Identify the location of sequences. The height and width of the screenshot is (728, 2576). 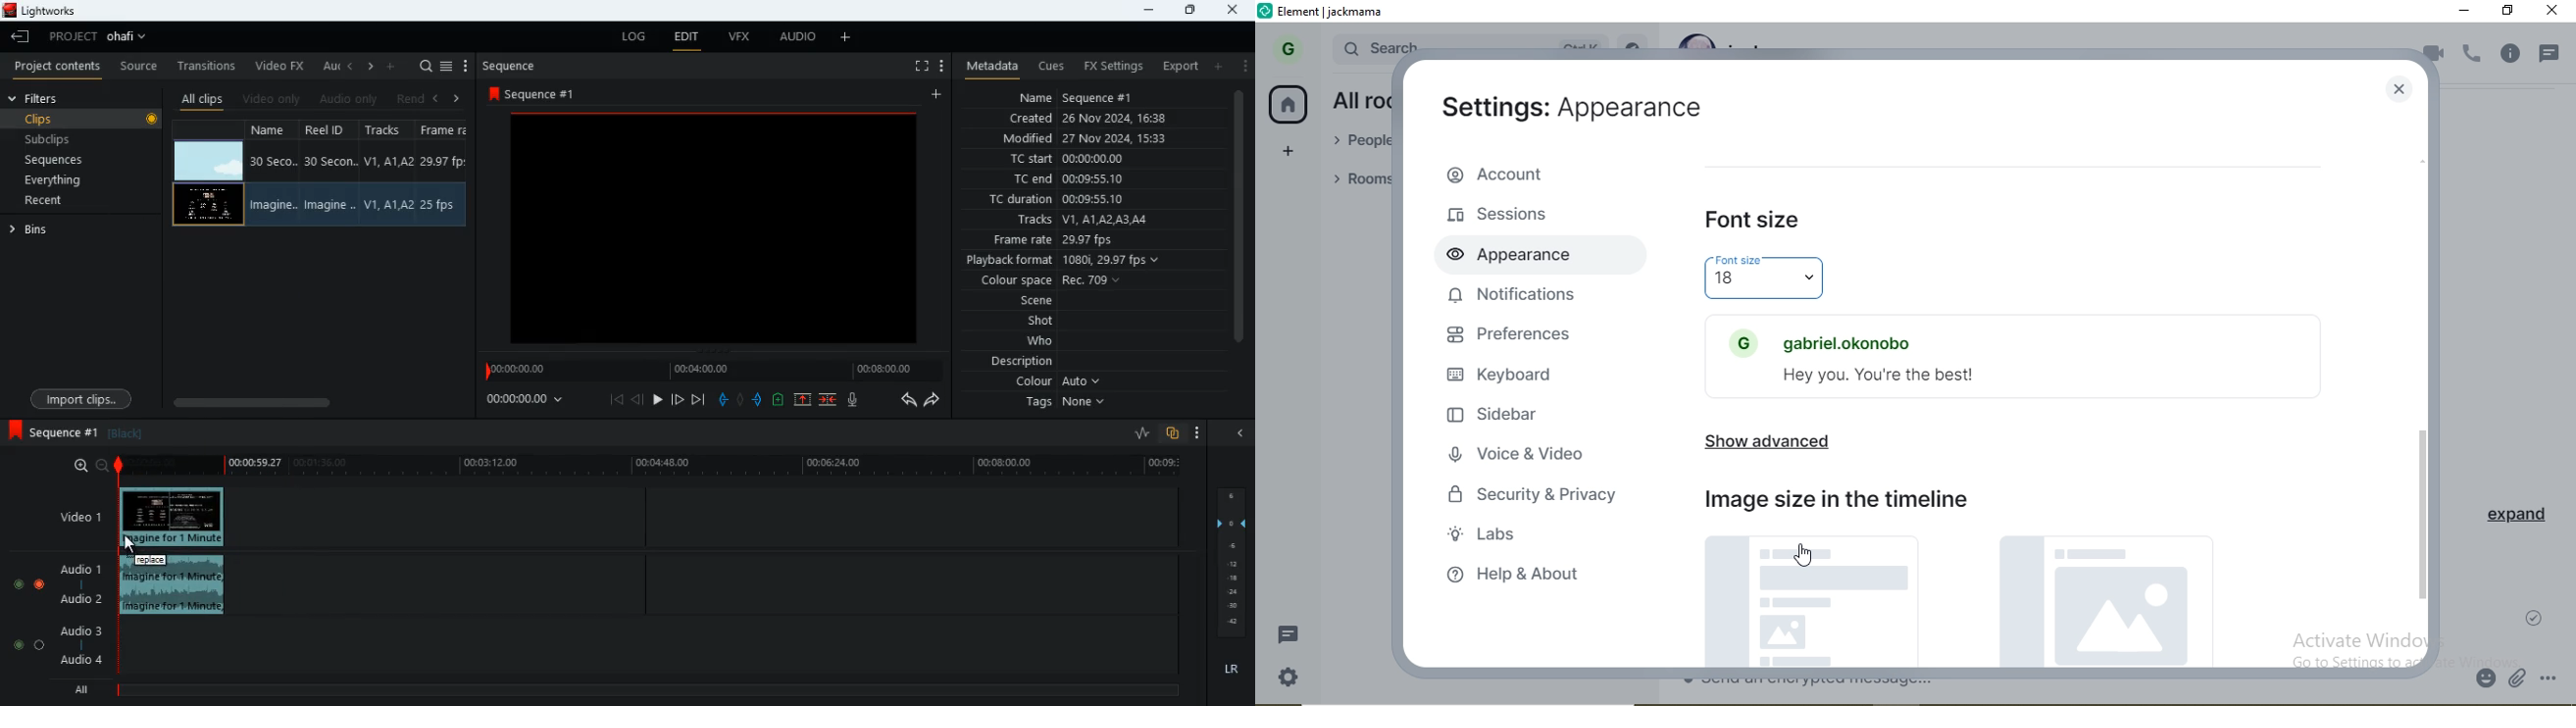
(69, 160).